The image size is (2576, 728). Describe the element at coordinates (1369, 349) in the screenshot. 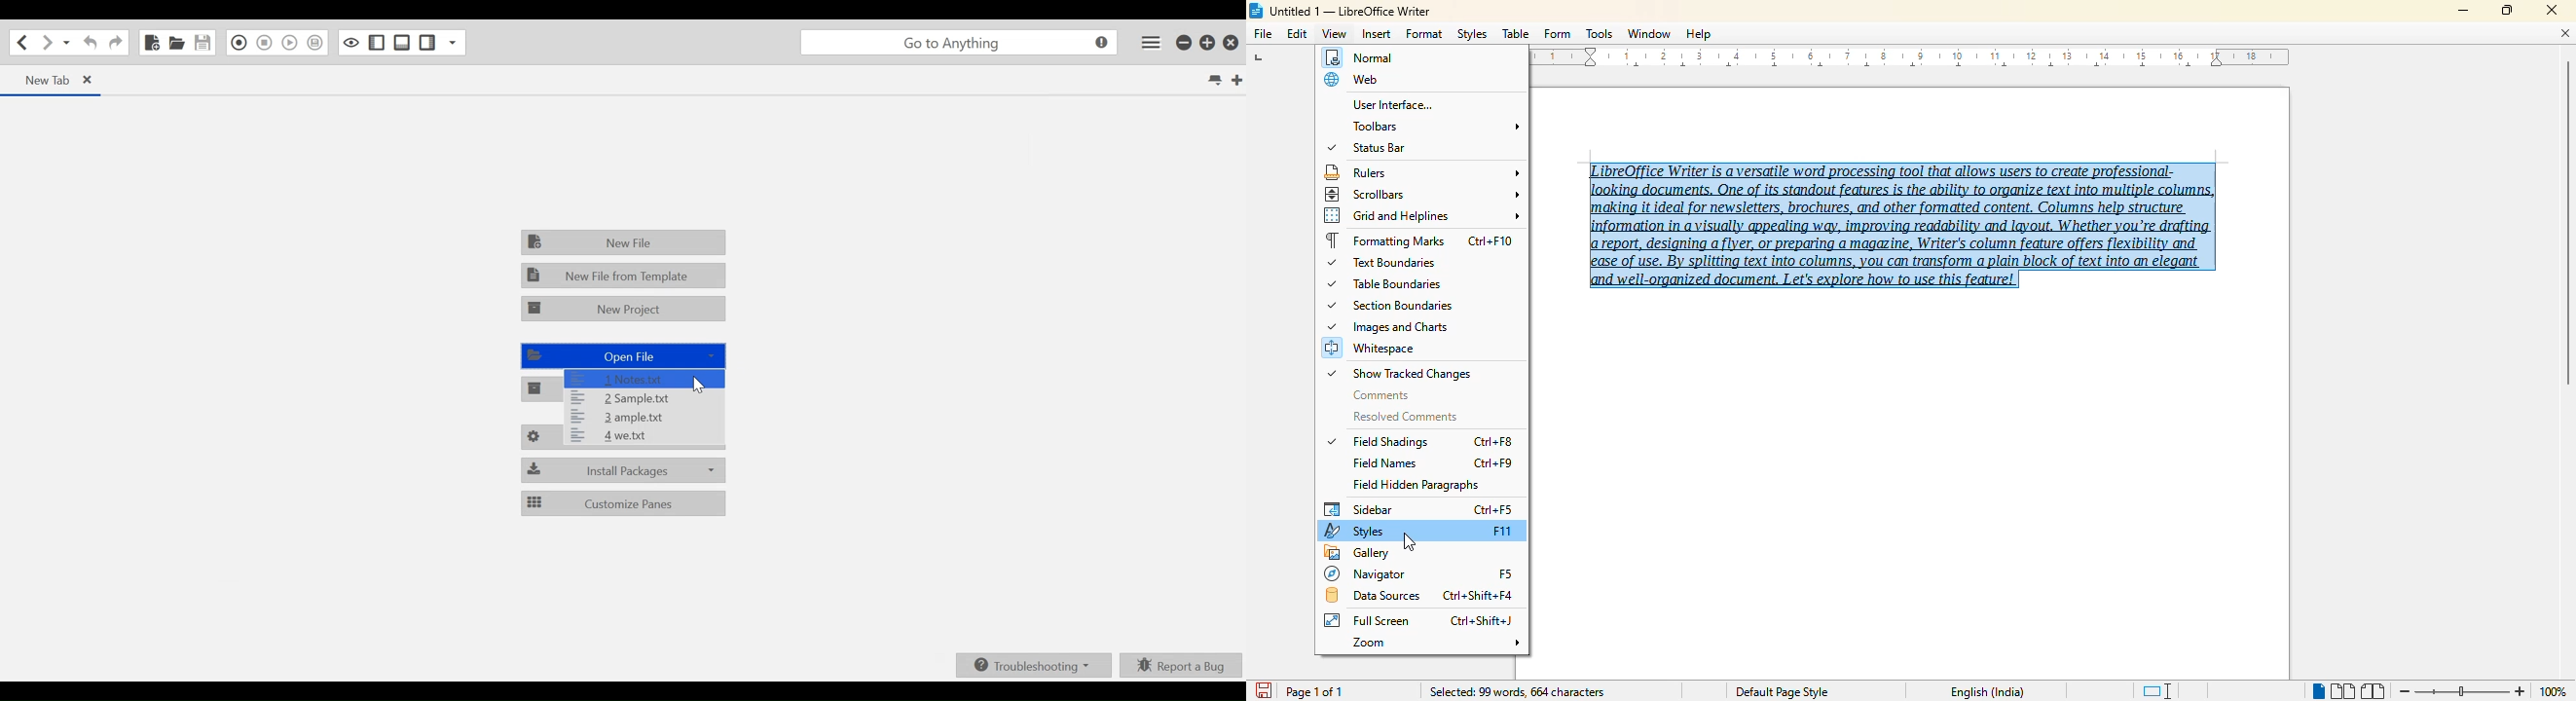

I see `whitespace` at that location.